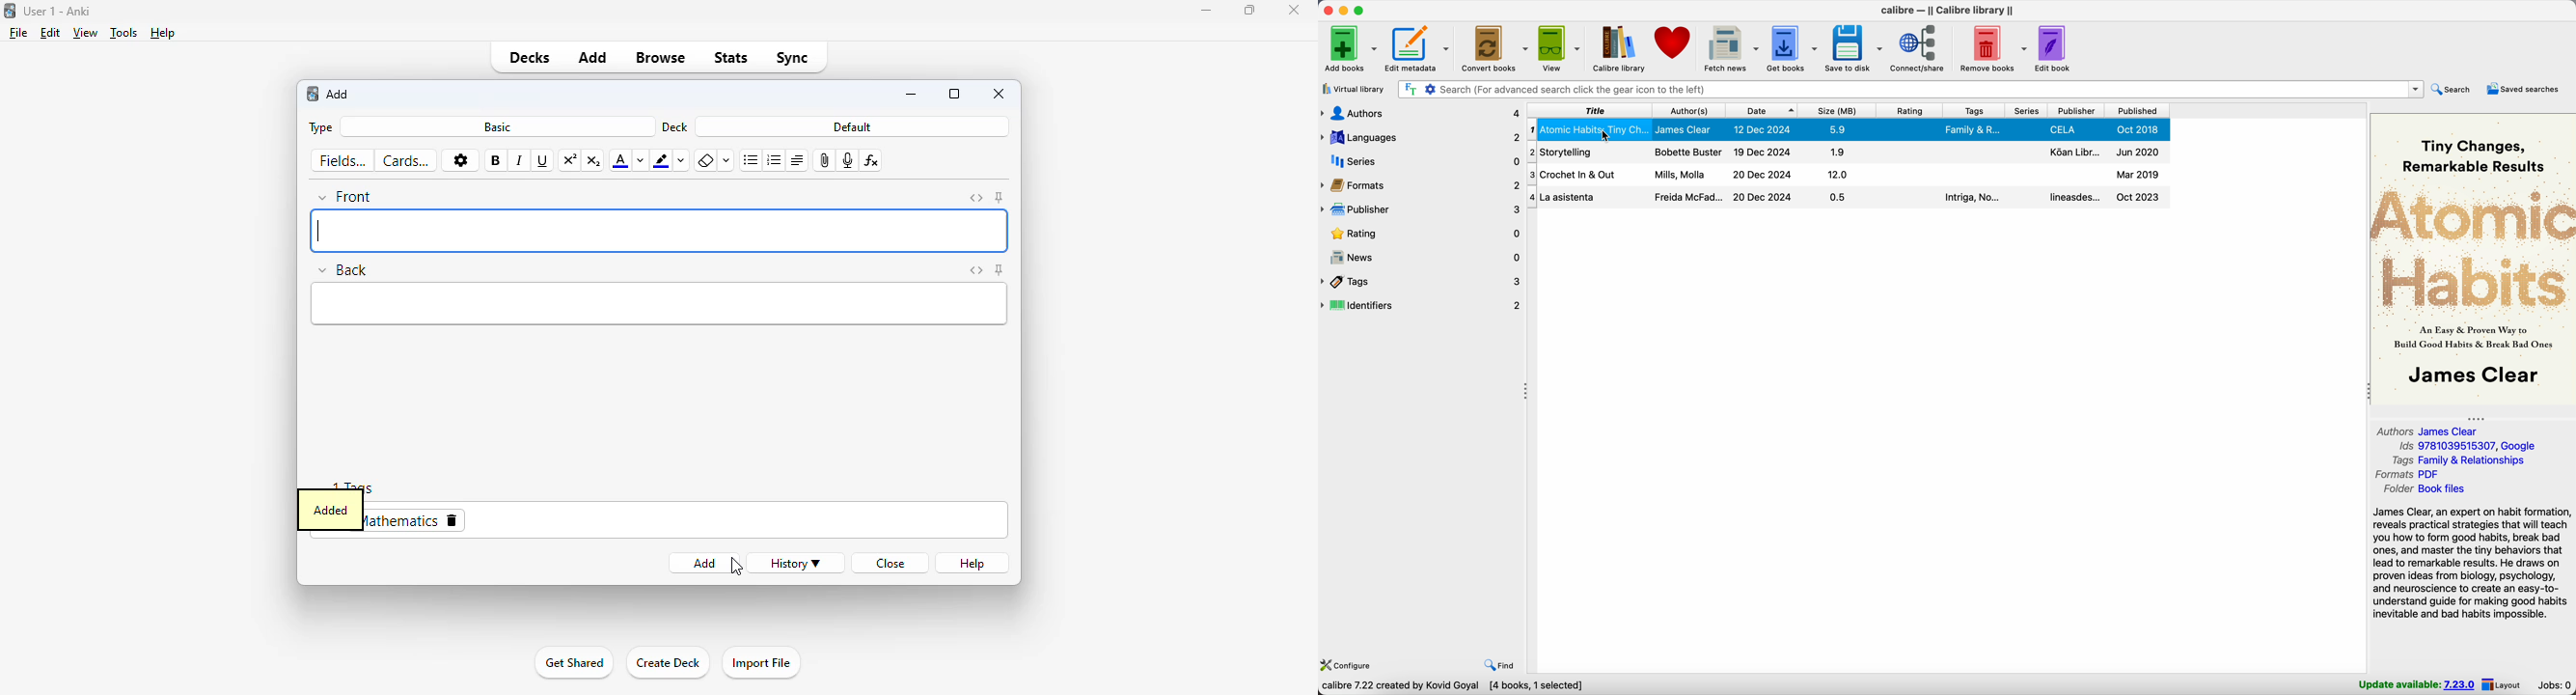  What do you see at coordinates (641, 160) in the screenshot?
I see `change color` at bounding box center [641, 160].